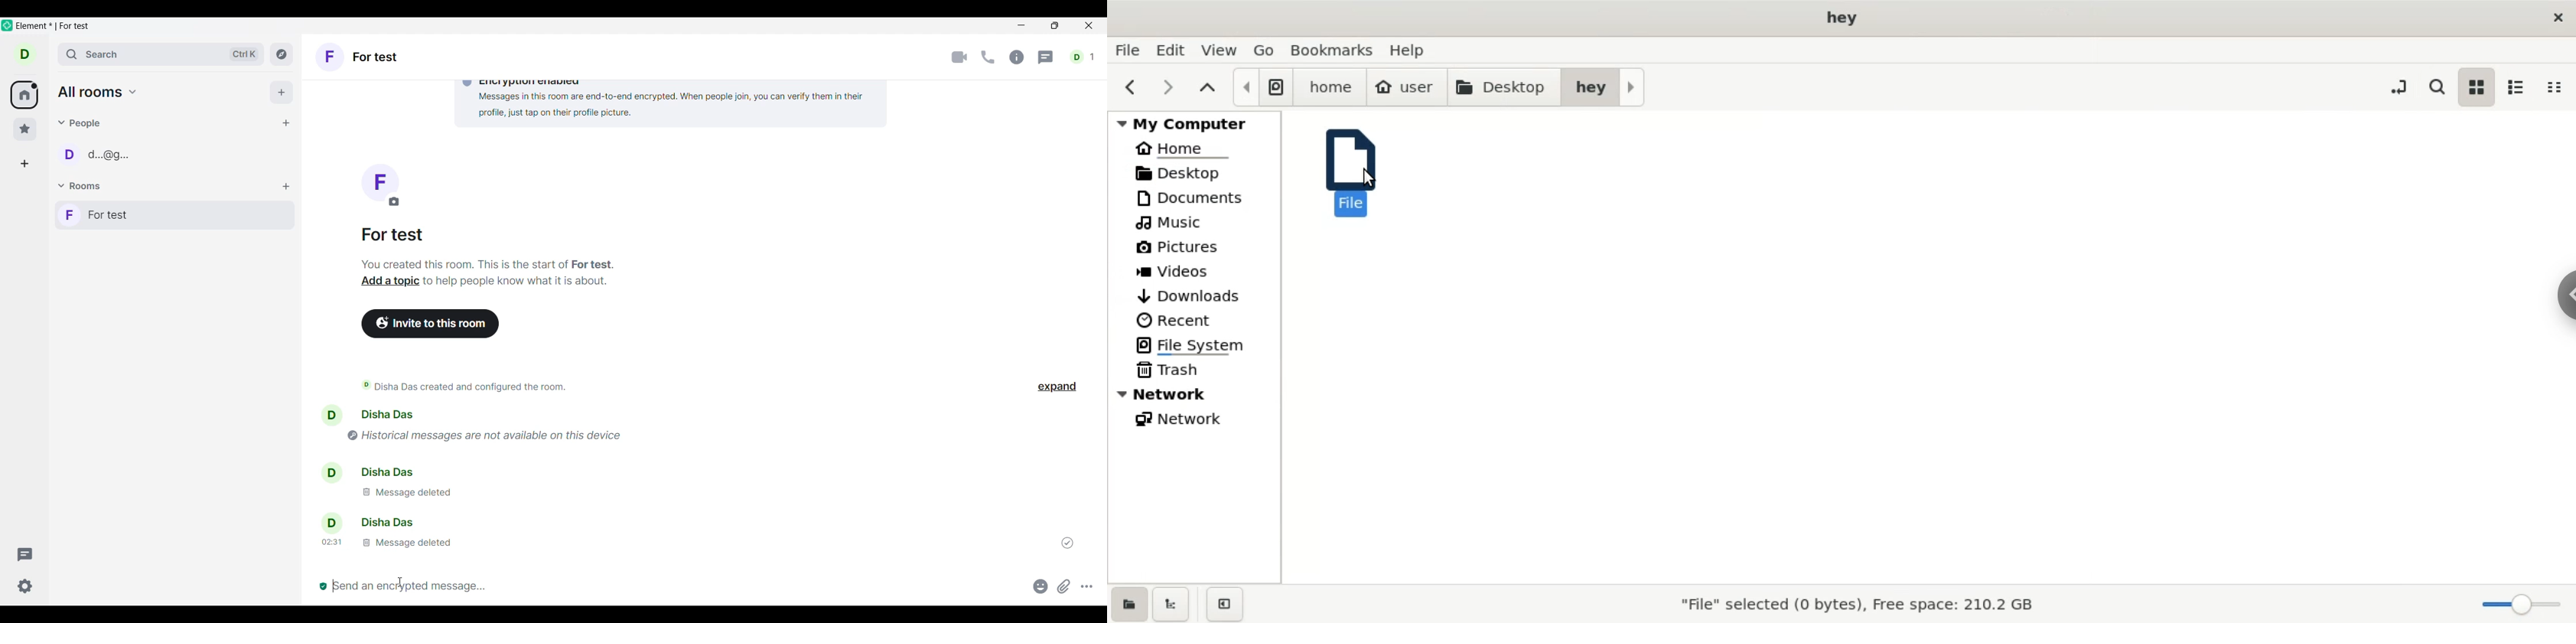 This screenshot has width=2576, height=644. Describe the element at coordinates (389, 544) in the screenshot. I see `message deleted` at that location.